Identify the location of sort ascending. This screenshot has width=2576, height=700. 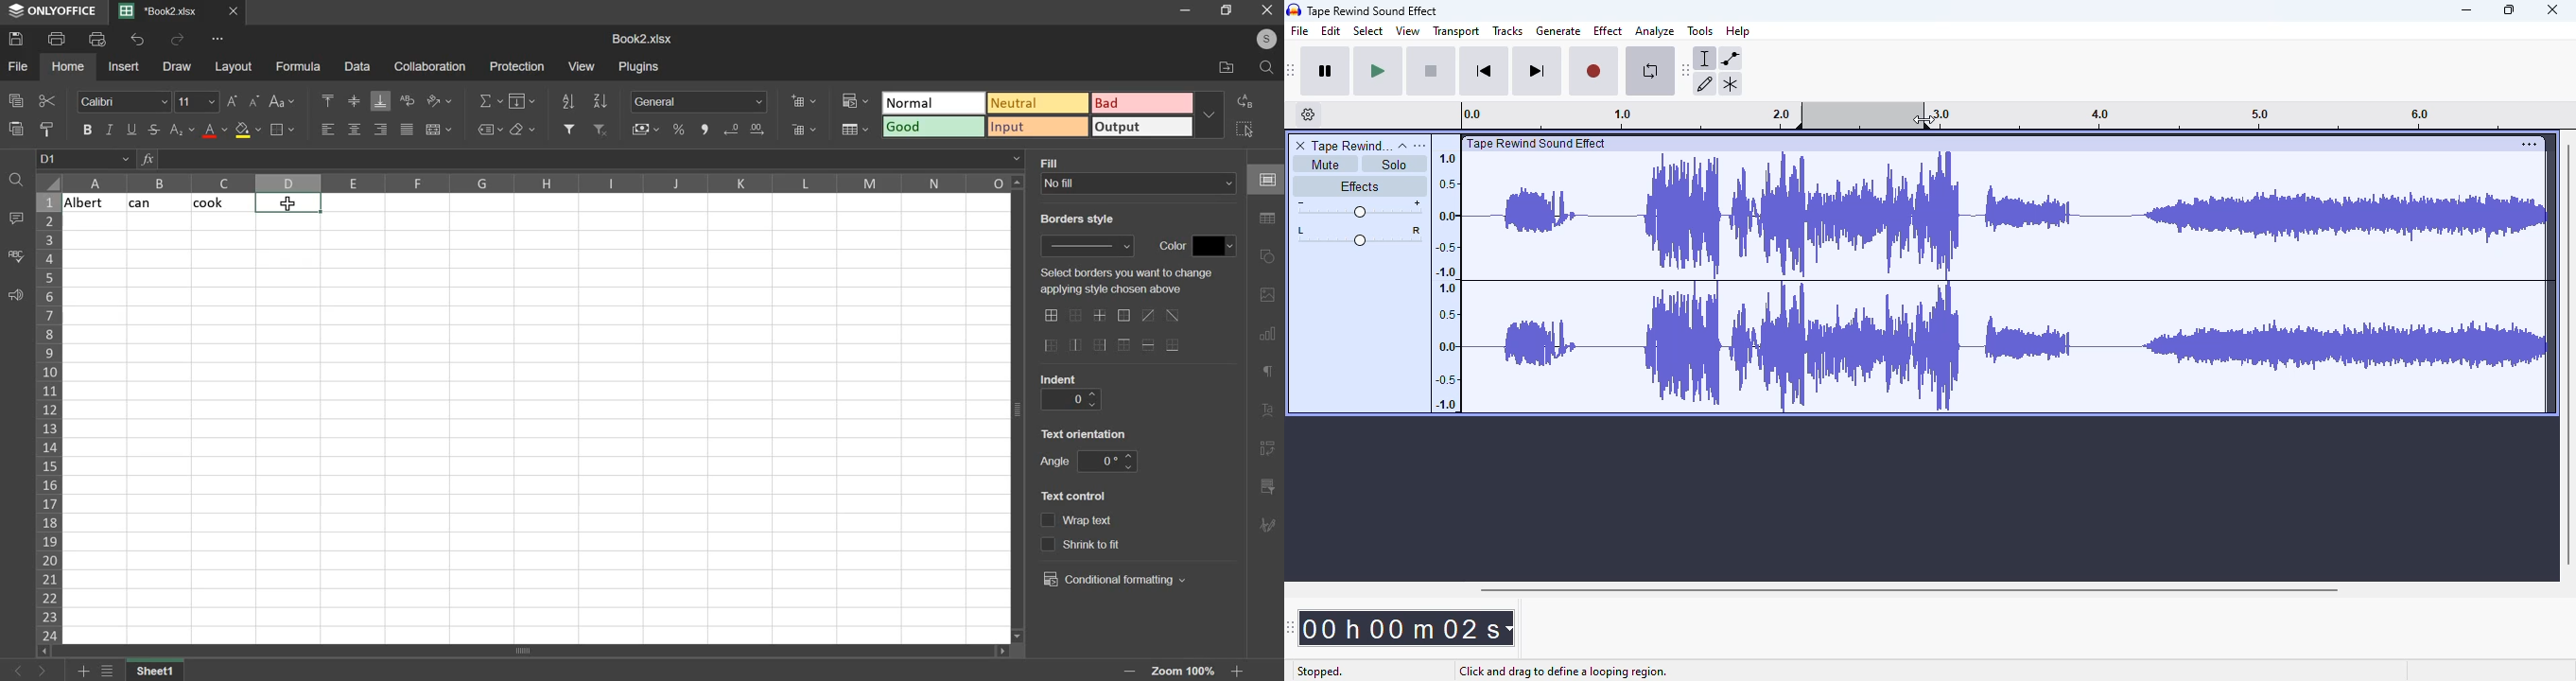
(569, 99).